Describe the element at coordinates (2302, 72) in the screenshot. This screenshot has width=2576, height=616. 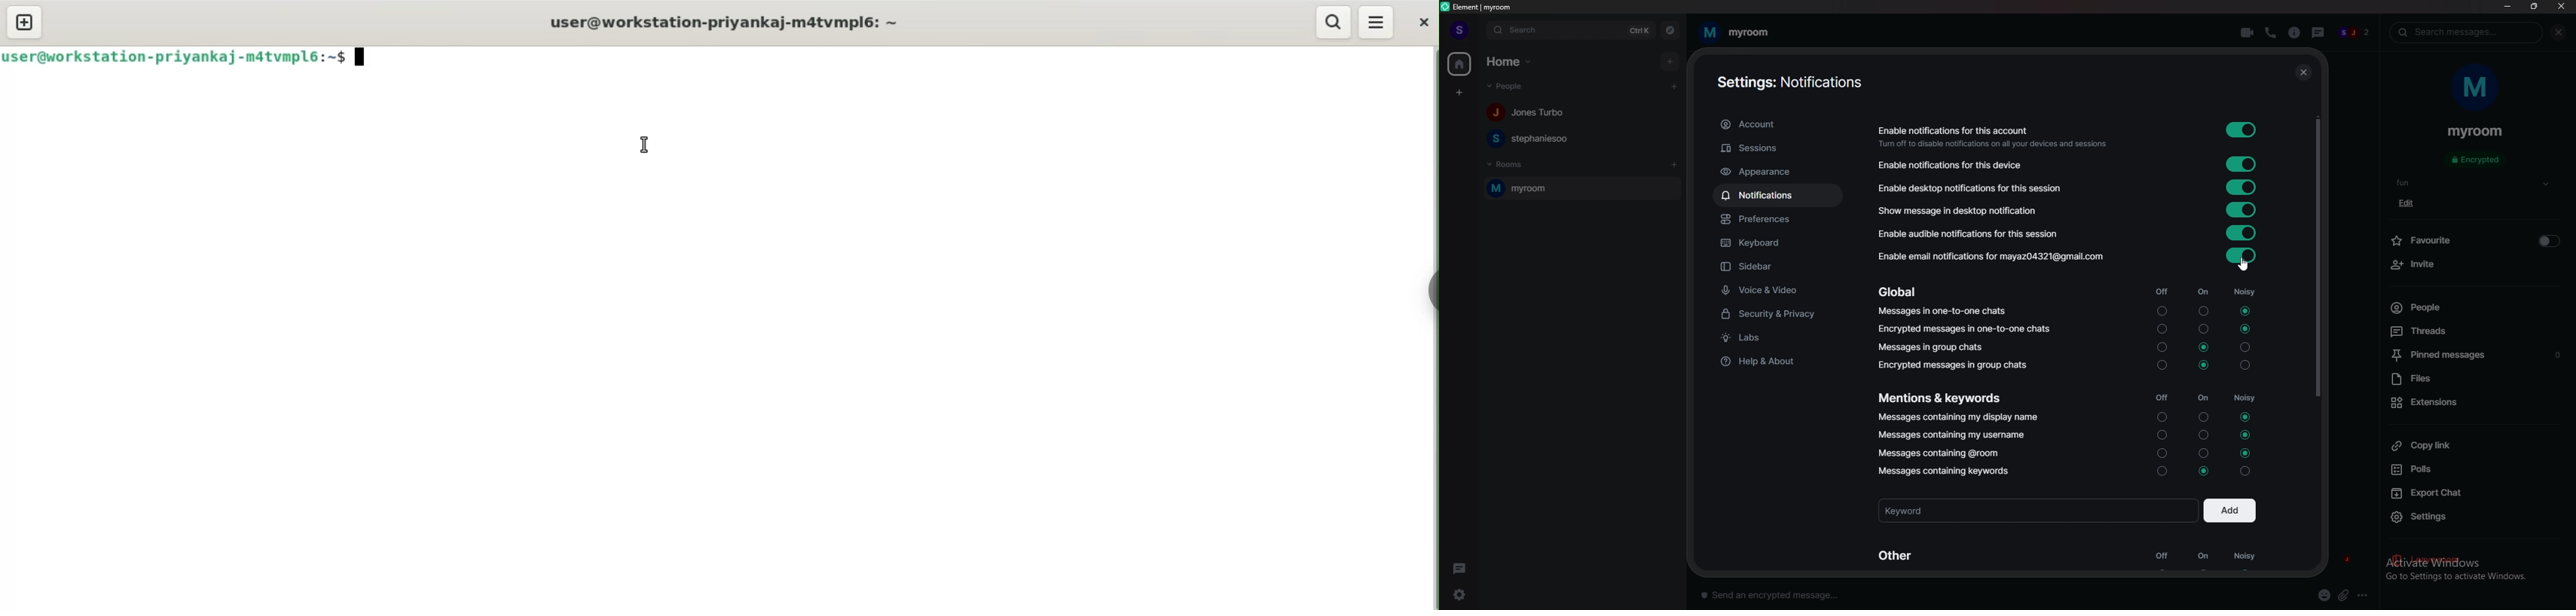
I see `close` at that location.